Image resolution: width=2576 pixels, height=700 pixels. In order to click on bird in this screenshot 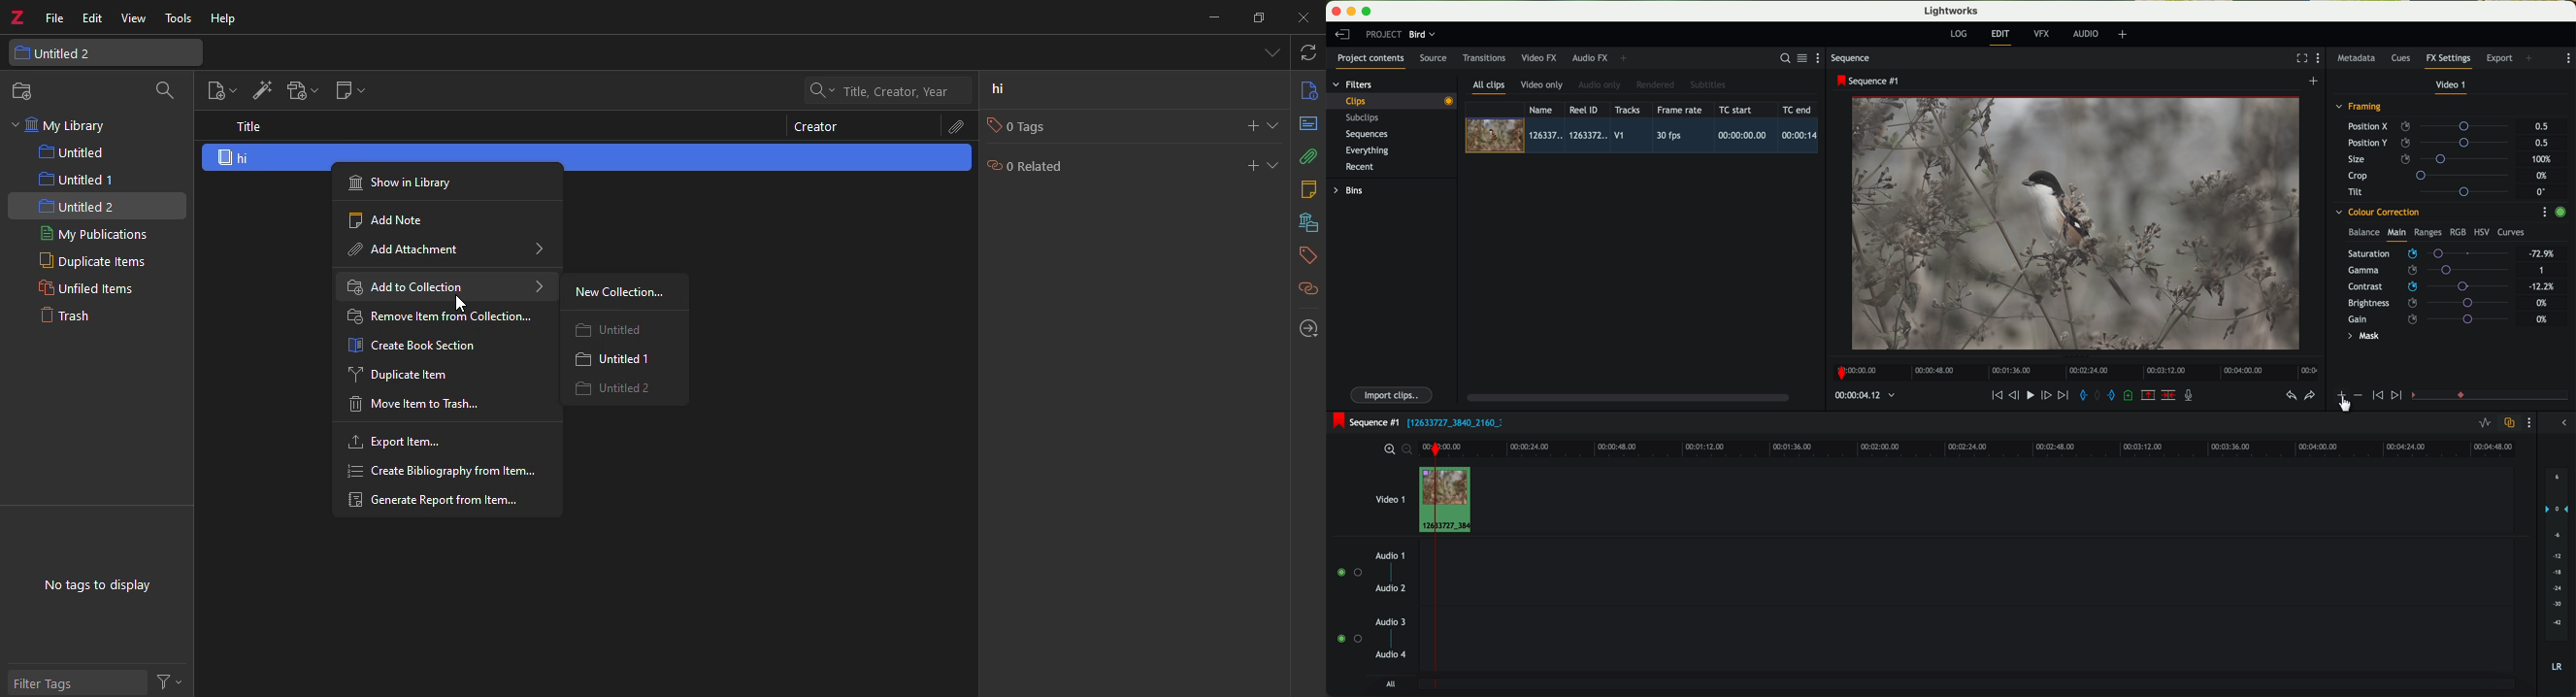, I will do `click(1422, 35)`.